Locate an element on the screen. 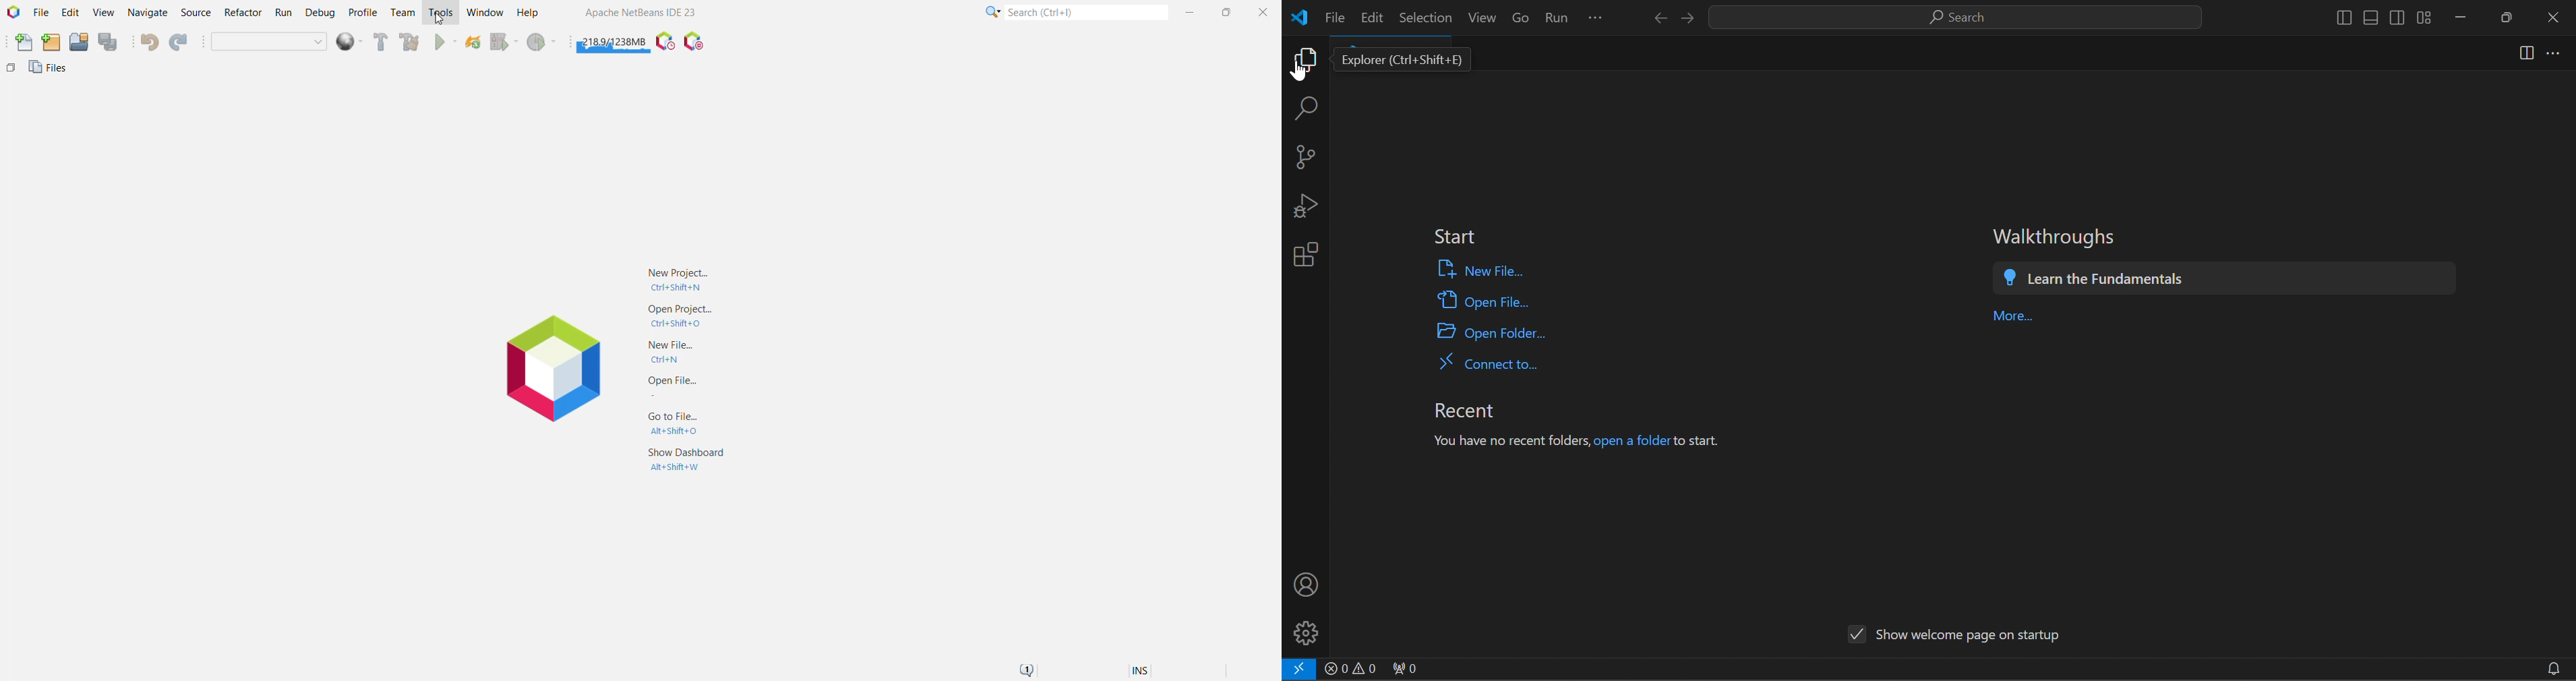 This screenshot has width=2576, height=700. more is located at coordinates (1600, 16).